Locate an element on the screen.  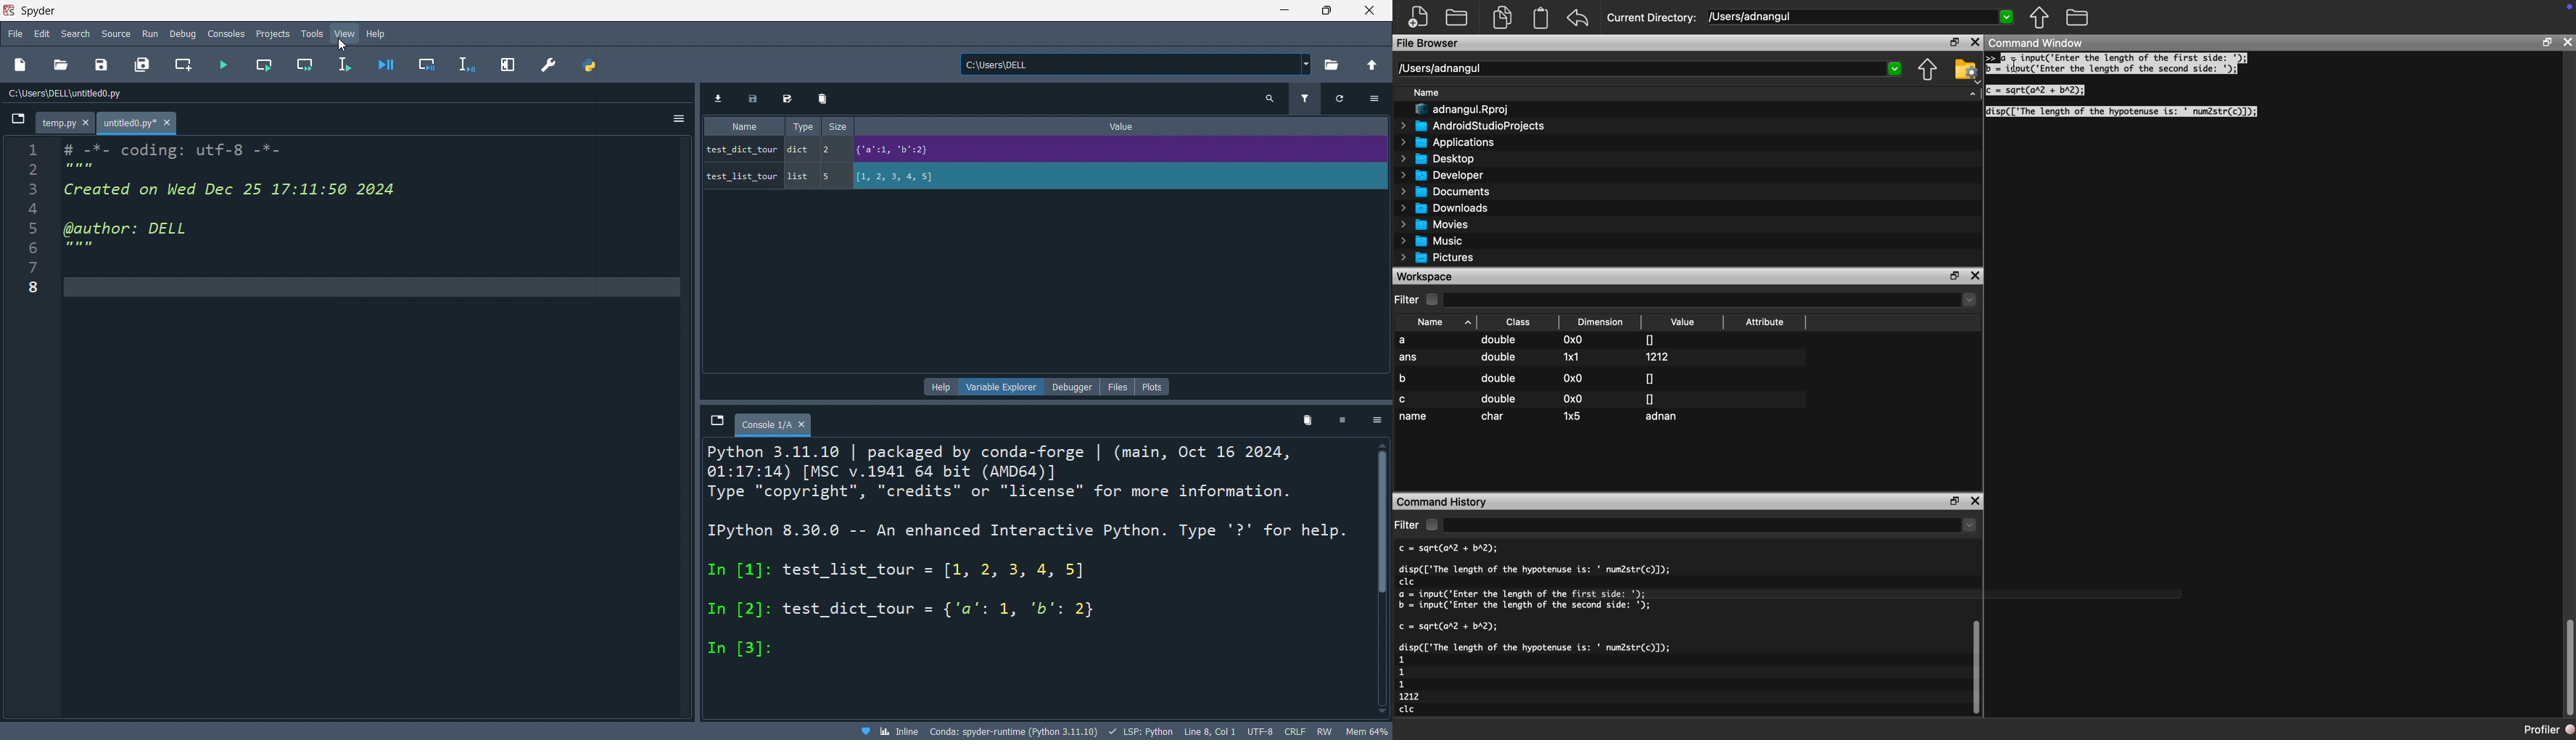
delete  is located at coordinates (1308, 424).